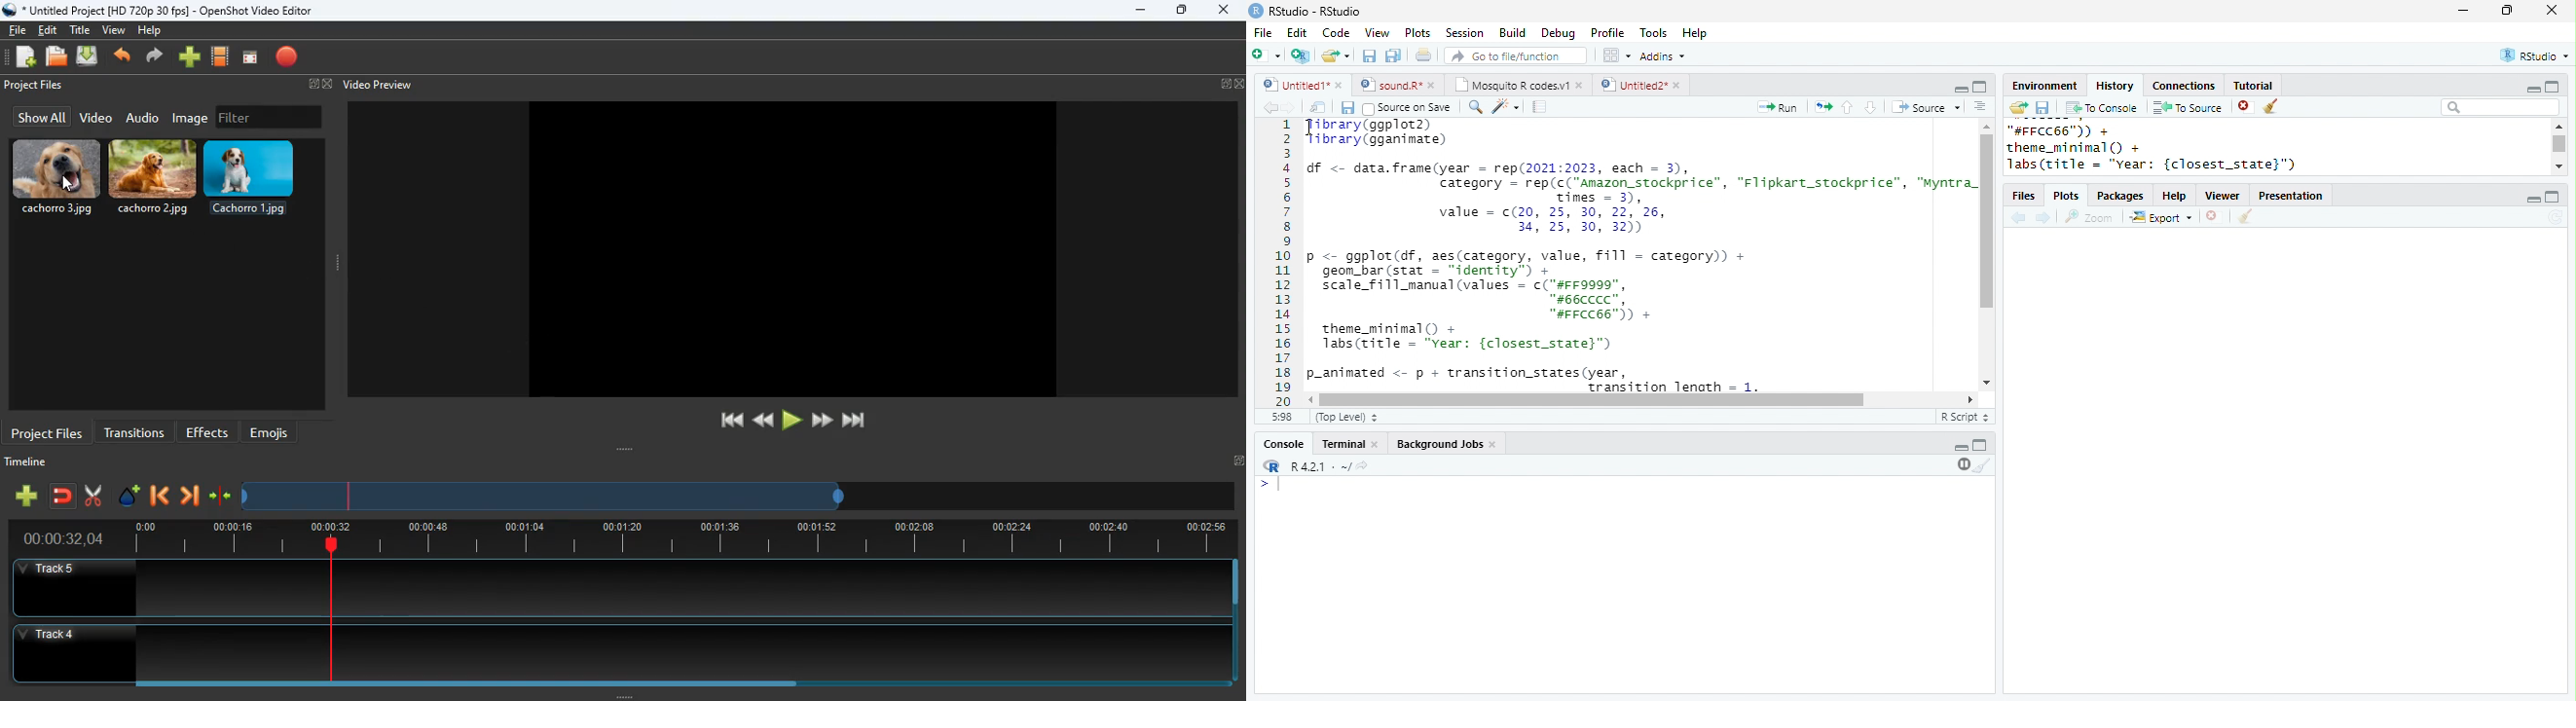 This screenshot has width=2576, height=728. I want to click on scroll up , so click(1987, 126).